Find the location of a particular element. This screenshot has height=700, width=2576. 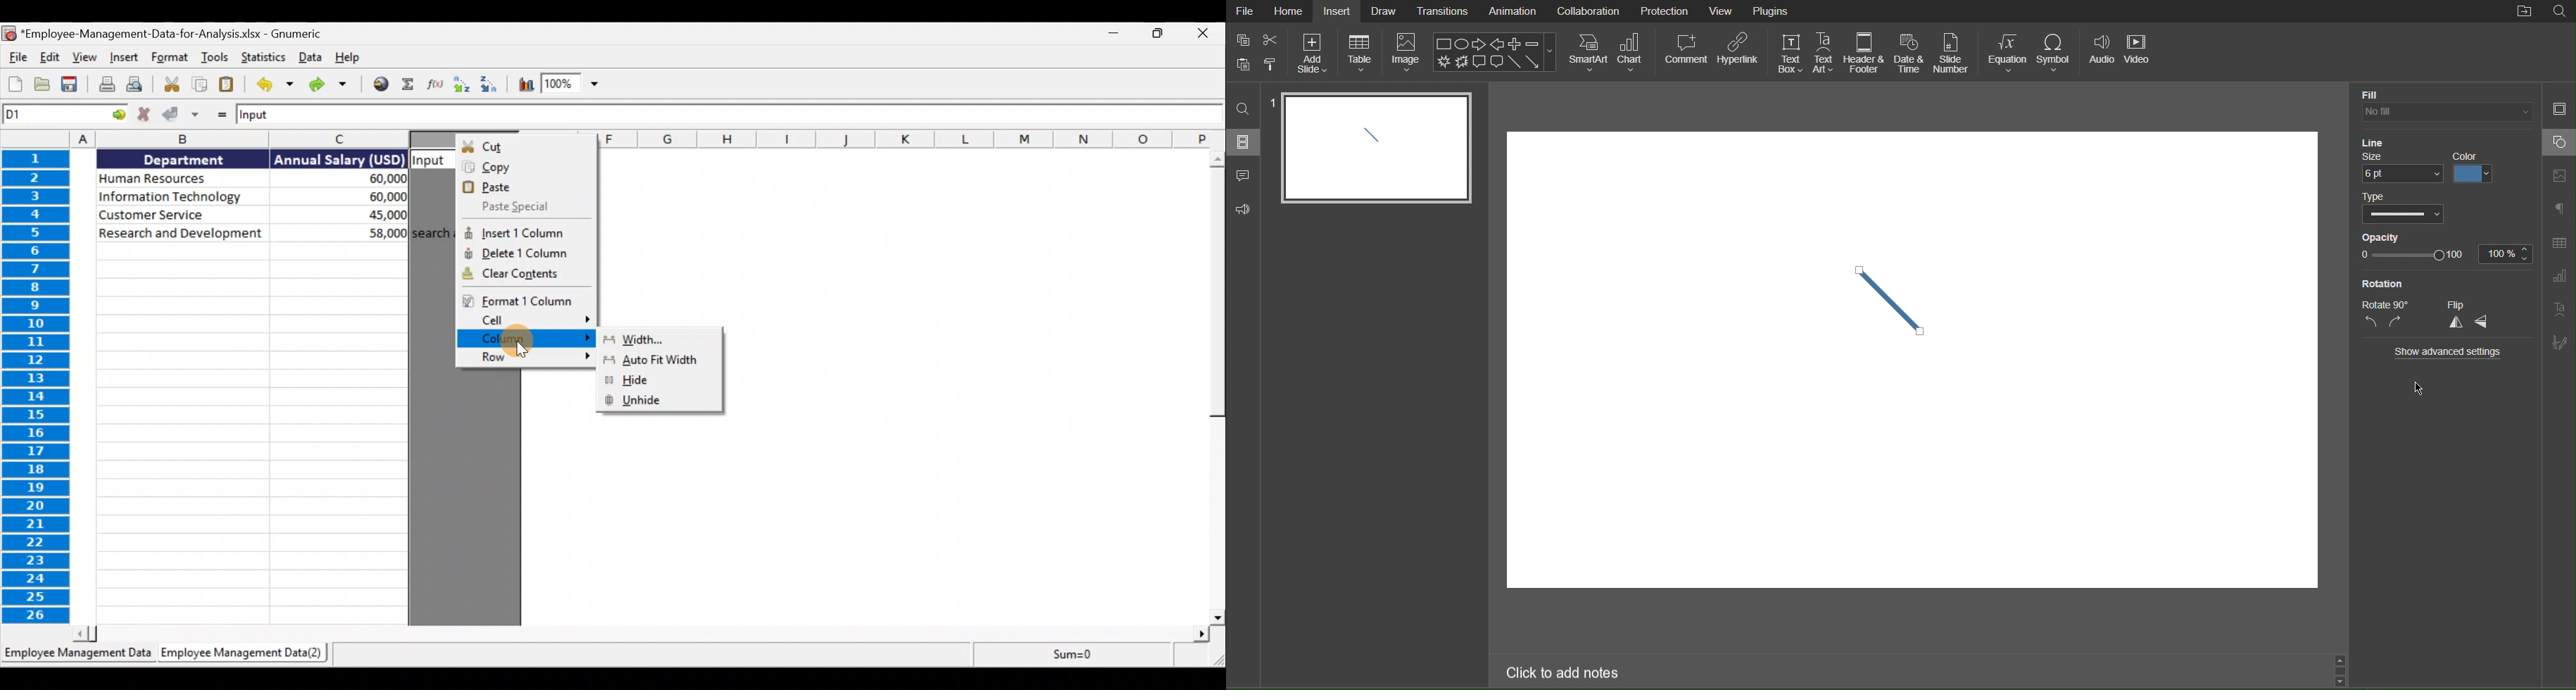

Symbol is located at coordinates (2059, 51).